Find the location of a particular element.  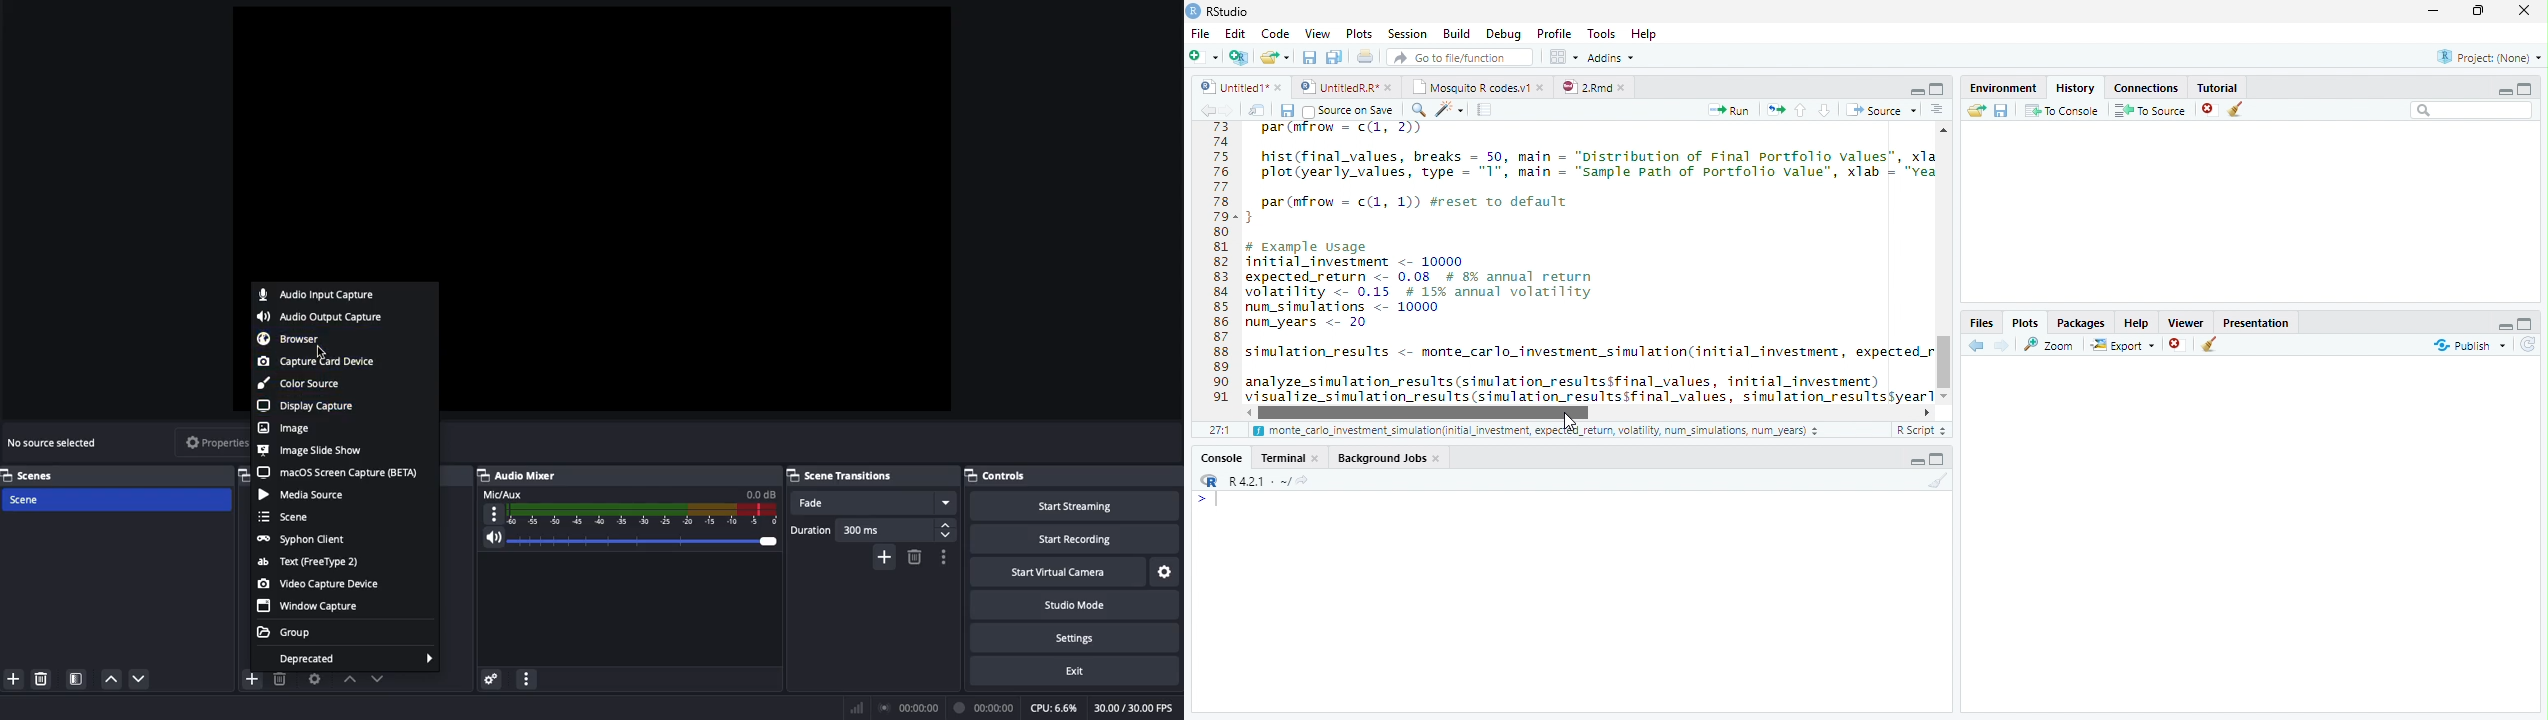

Hide is located at coordinates (2505, 90).